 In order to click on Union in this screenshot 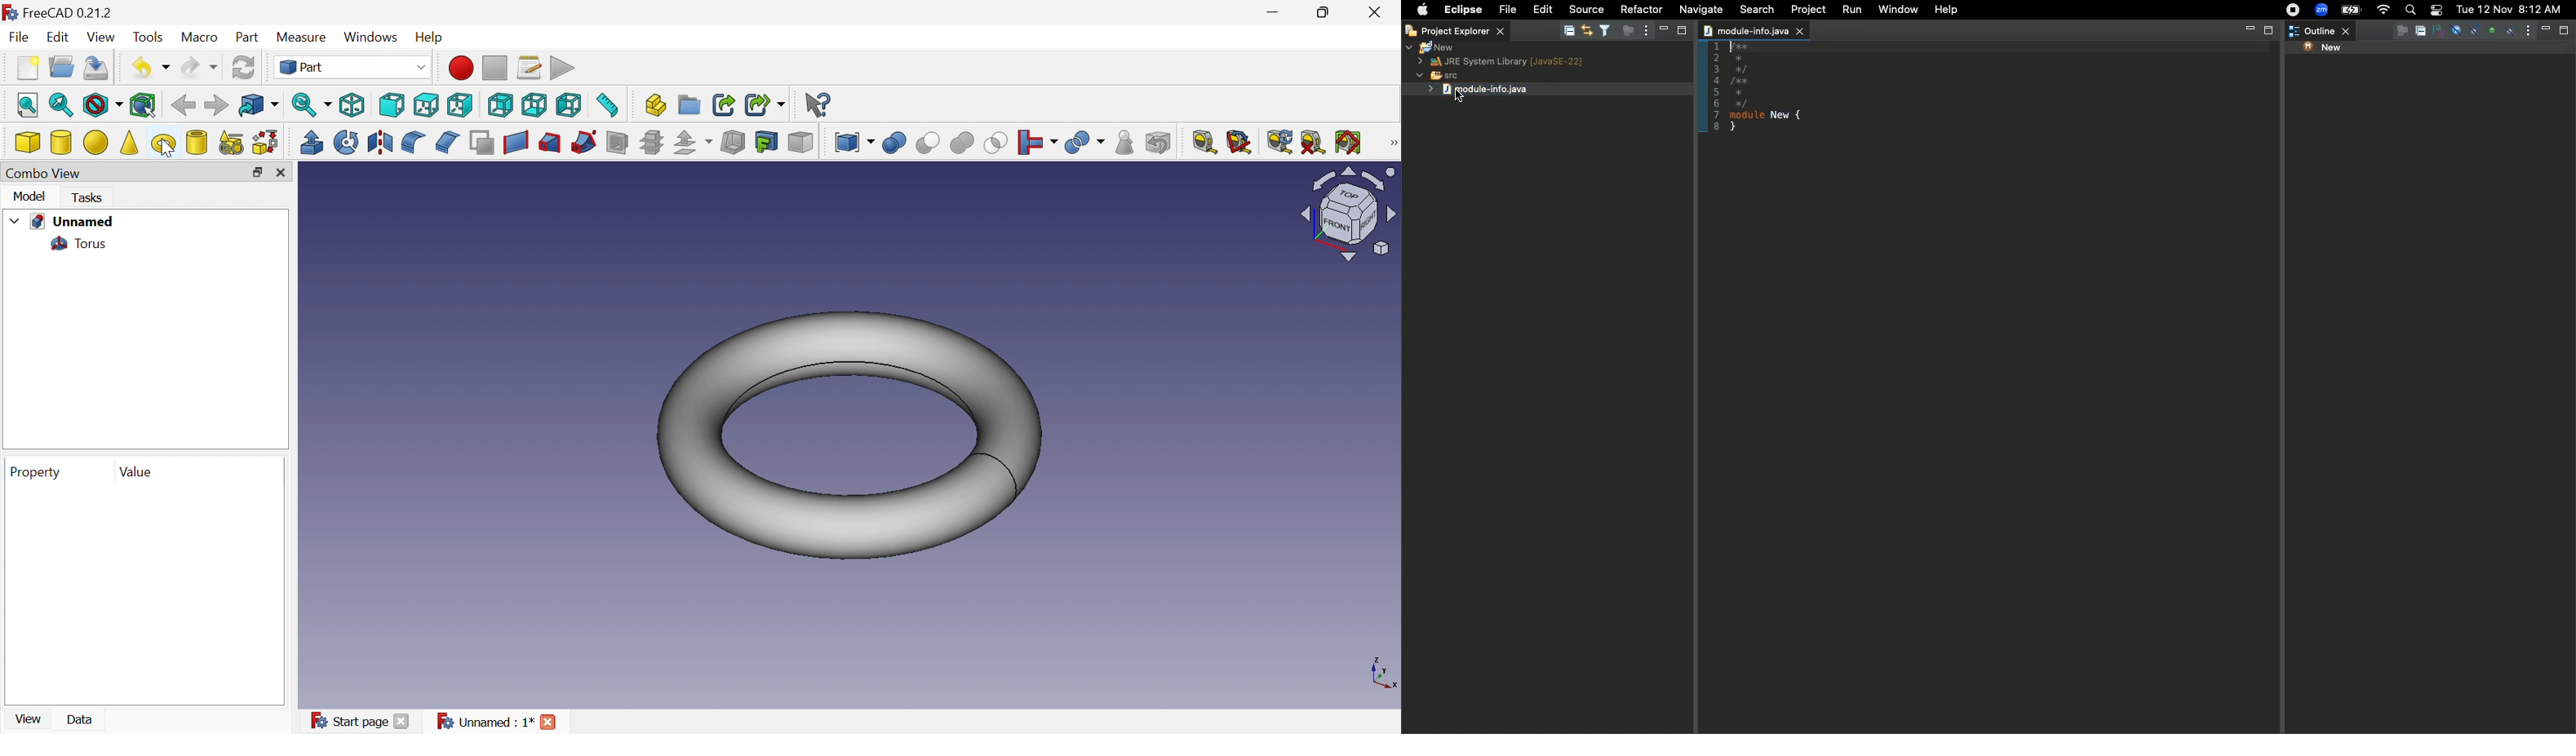, I will do `click(963, 142)`.